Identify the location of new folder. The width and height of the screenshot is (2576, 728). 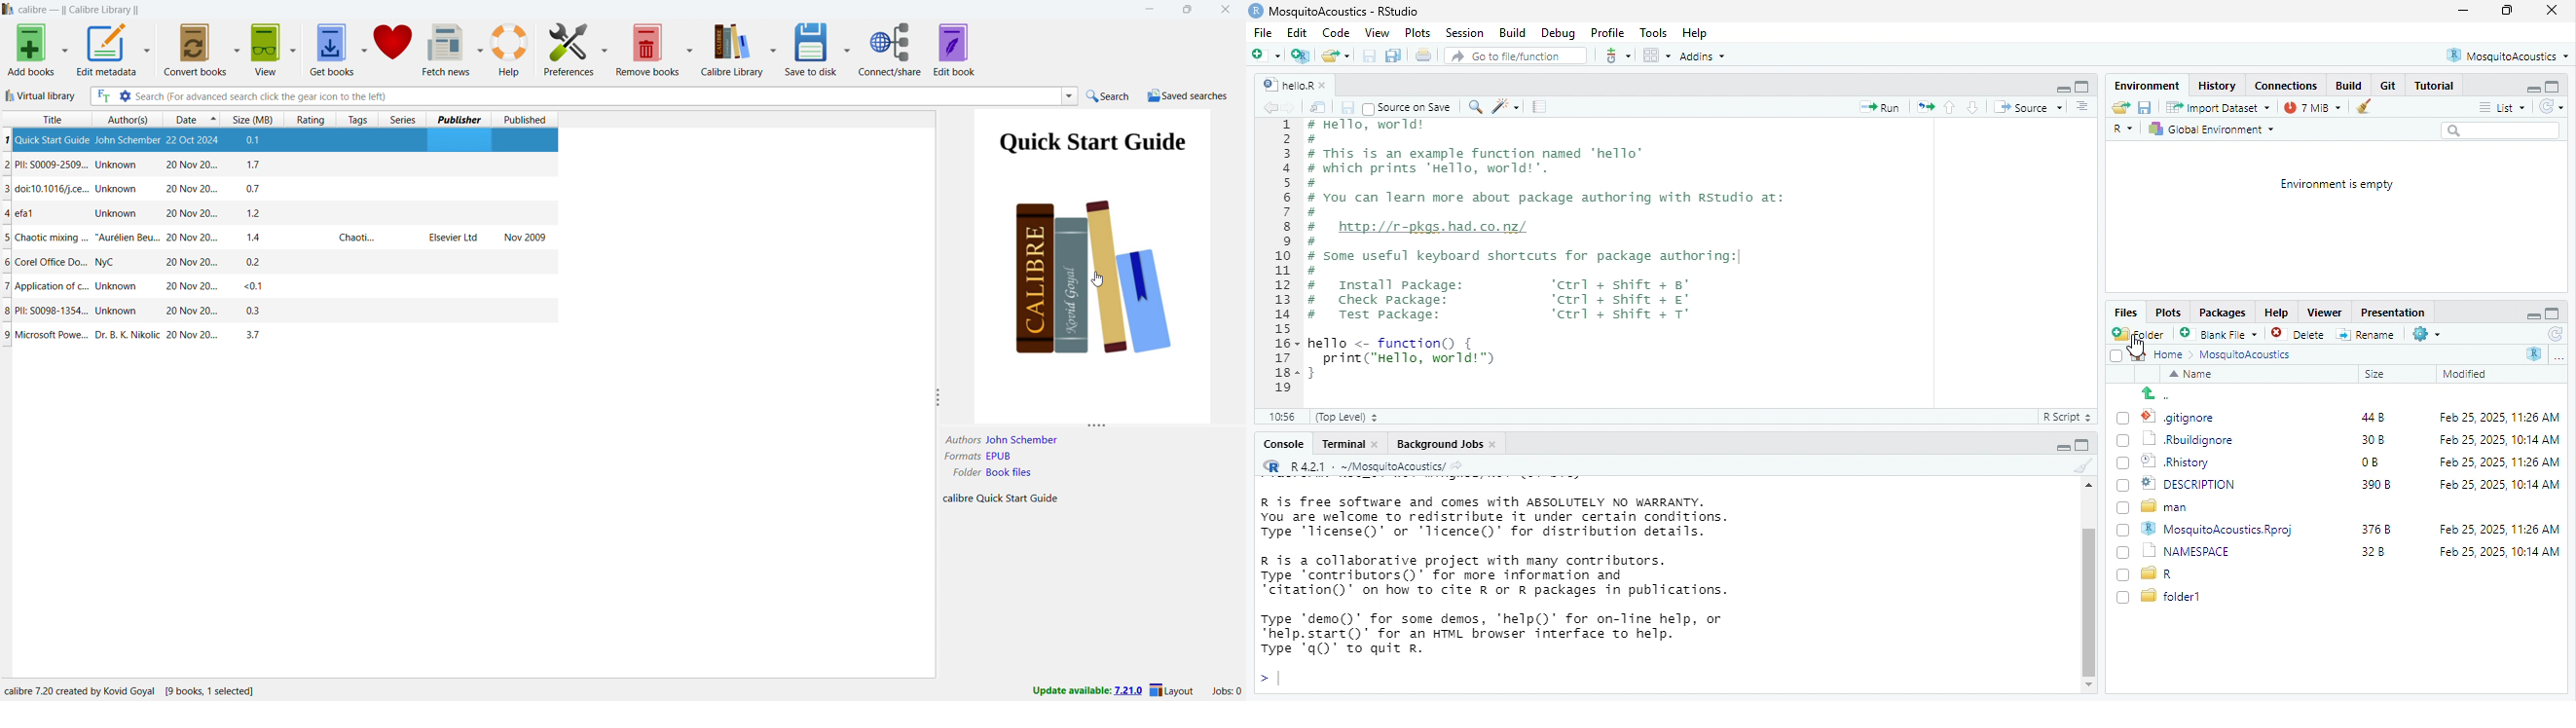
(2142, 334).